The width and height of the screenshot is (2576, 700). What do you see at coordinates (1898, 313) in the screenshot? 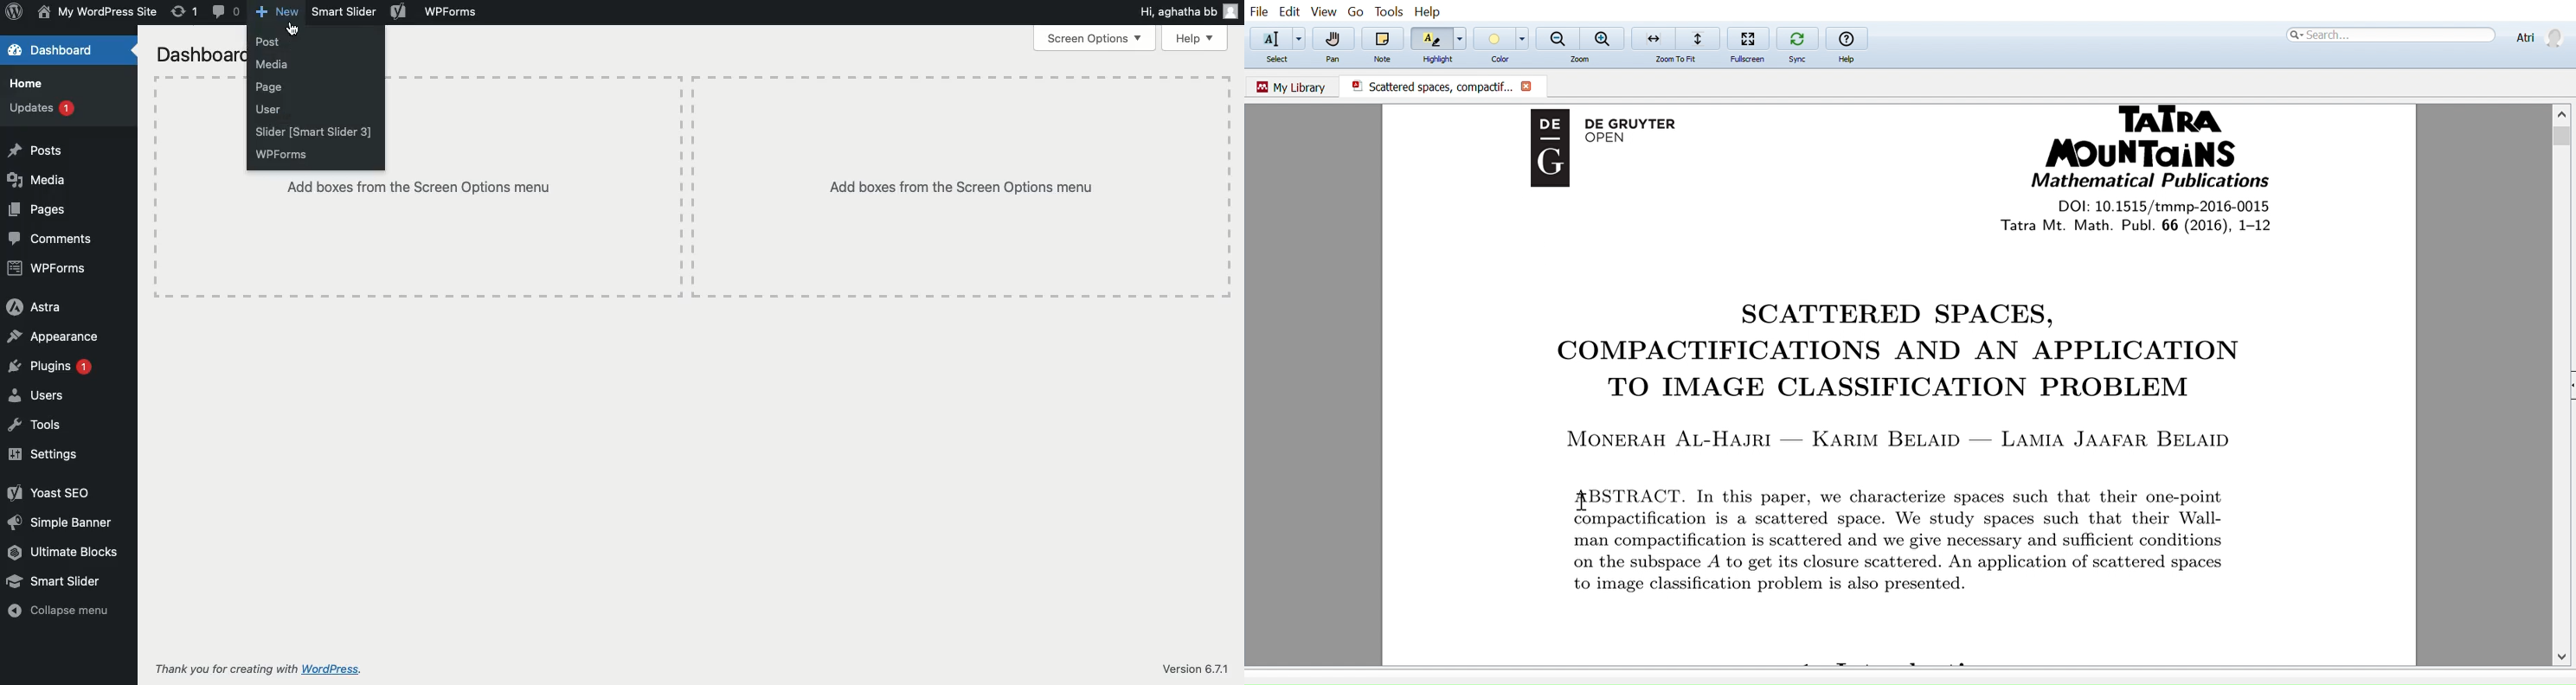
I see `SCATTERED SPACES,` at bounding box center [1898, 313].